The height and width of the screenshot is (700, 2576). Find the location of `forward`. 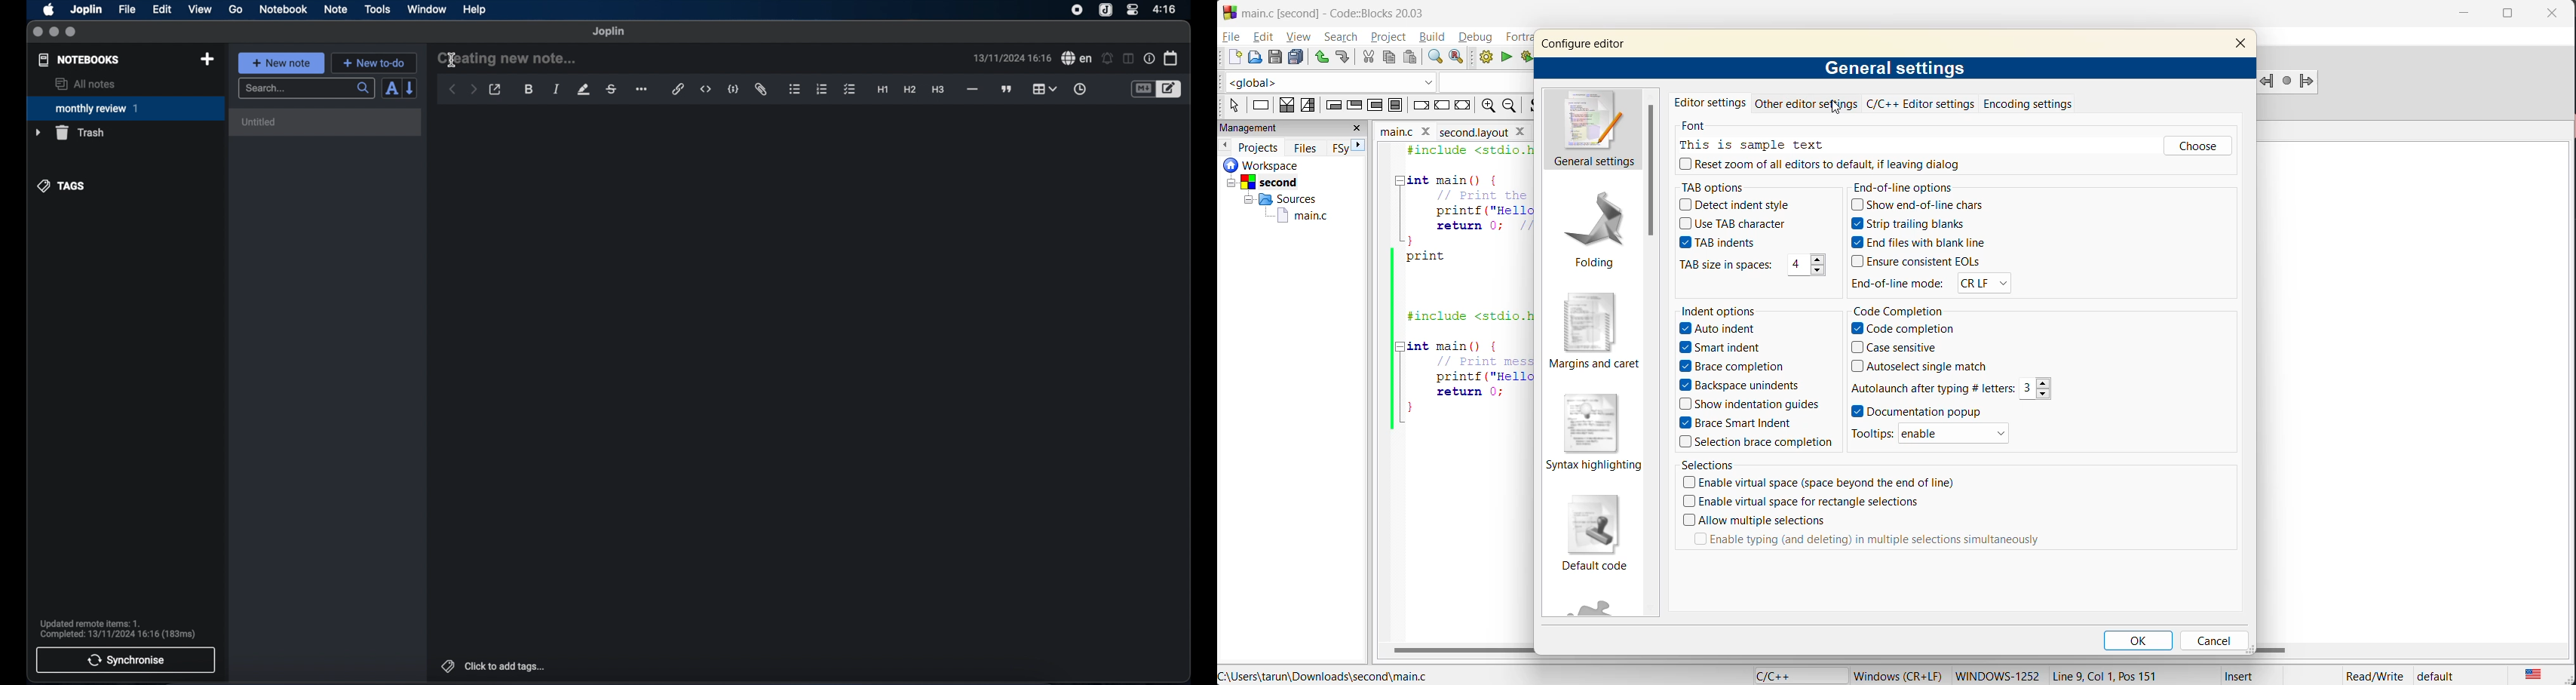

forward is located at coordinates (474, 90).